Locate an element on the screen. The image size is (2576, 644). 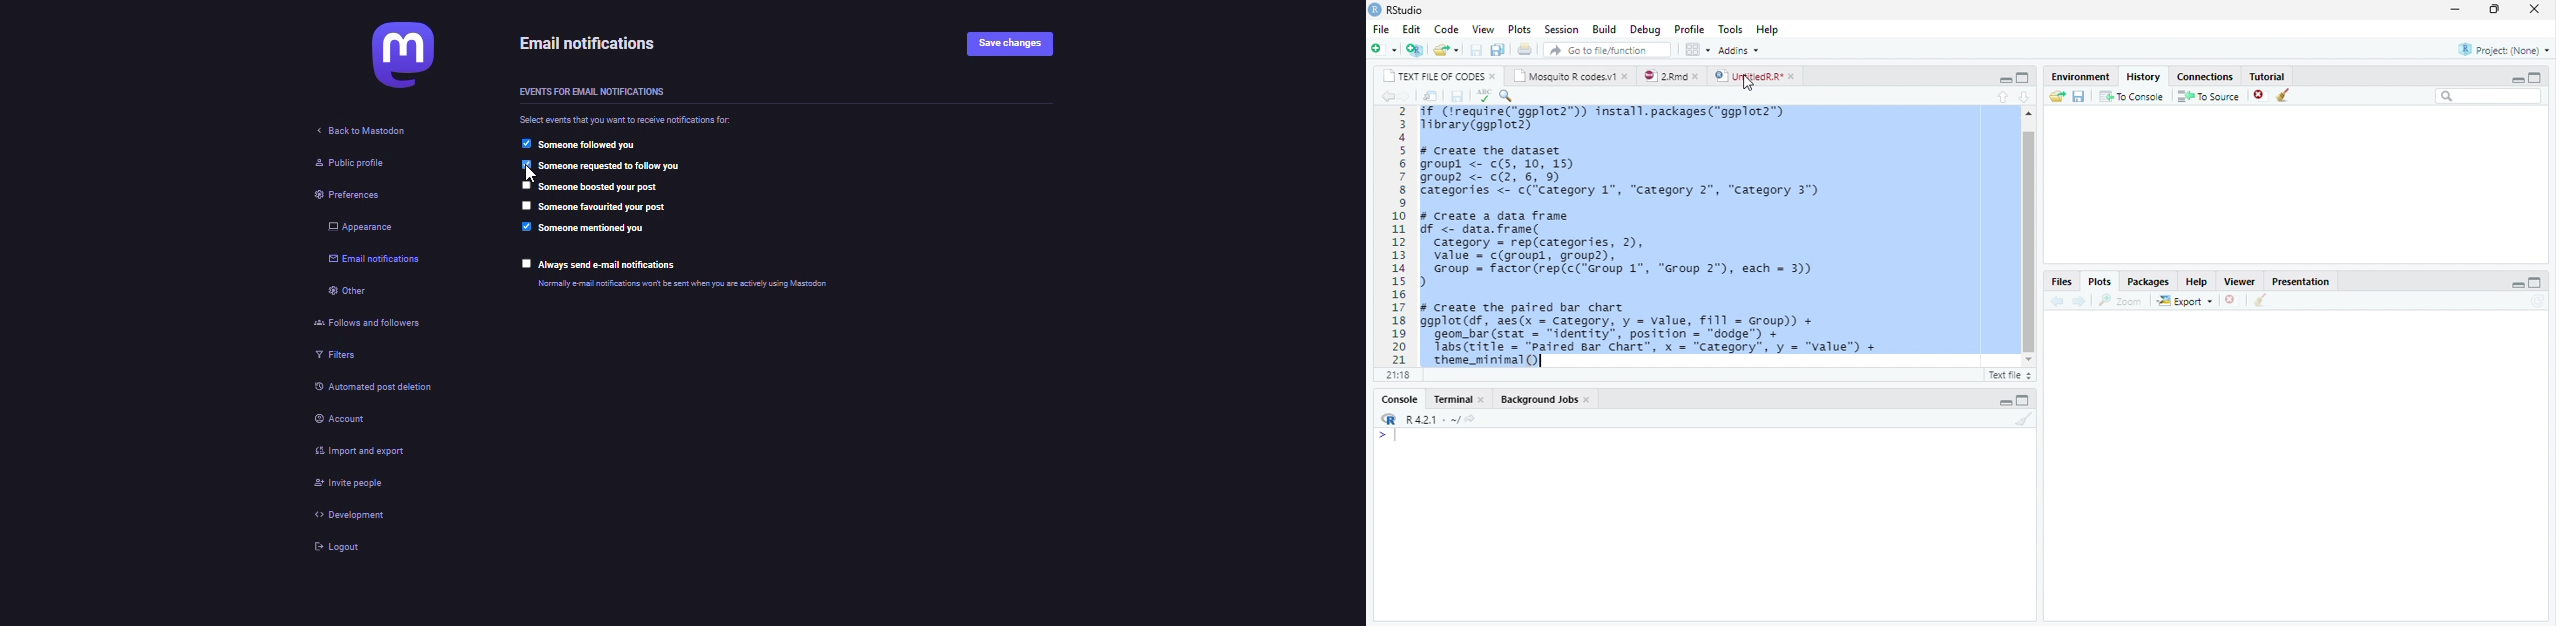
view is located at coordinates (1480, 28).